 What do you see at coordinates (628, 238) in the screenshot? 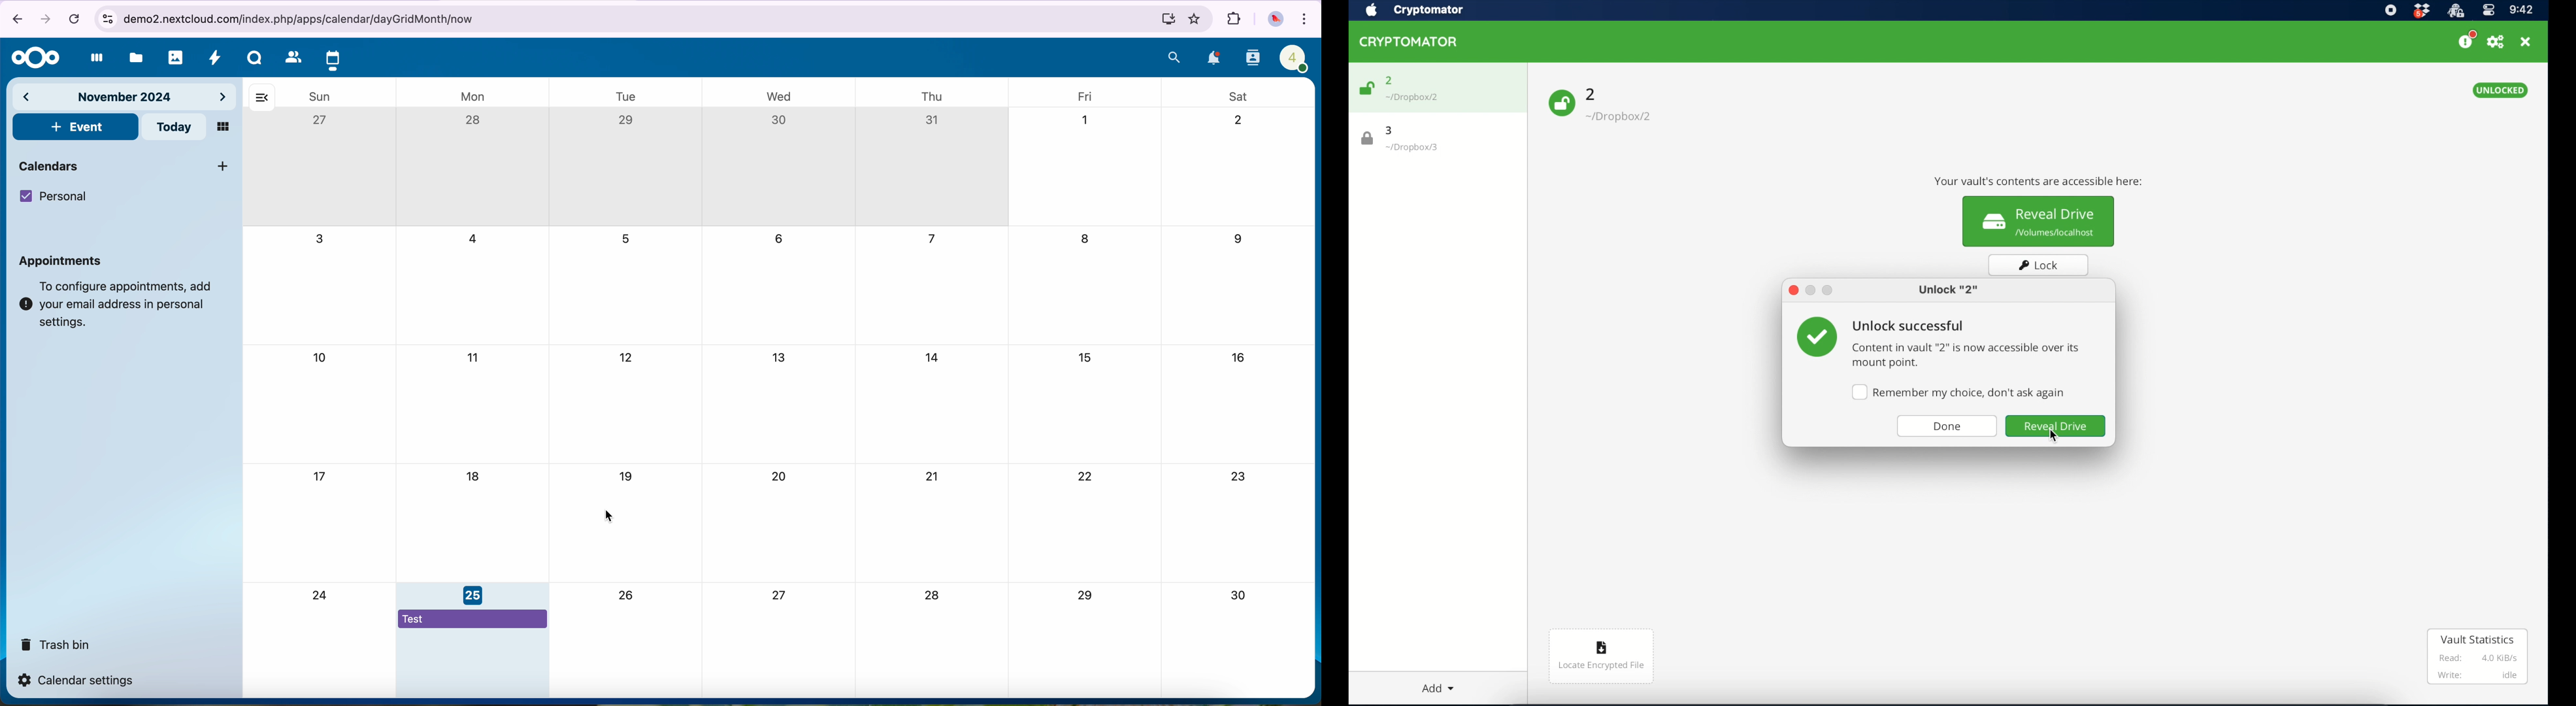
I see `5` at bounding box center [628, 238].